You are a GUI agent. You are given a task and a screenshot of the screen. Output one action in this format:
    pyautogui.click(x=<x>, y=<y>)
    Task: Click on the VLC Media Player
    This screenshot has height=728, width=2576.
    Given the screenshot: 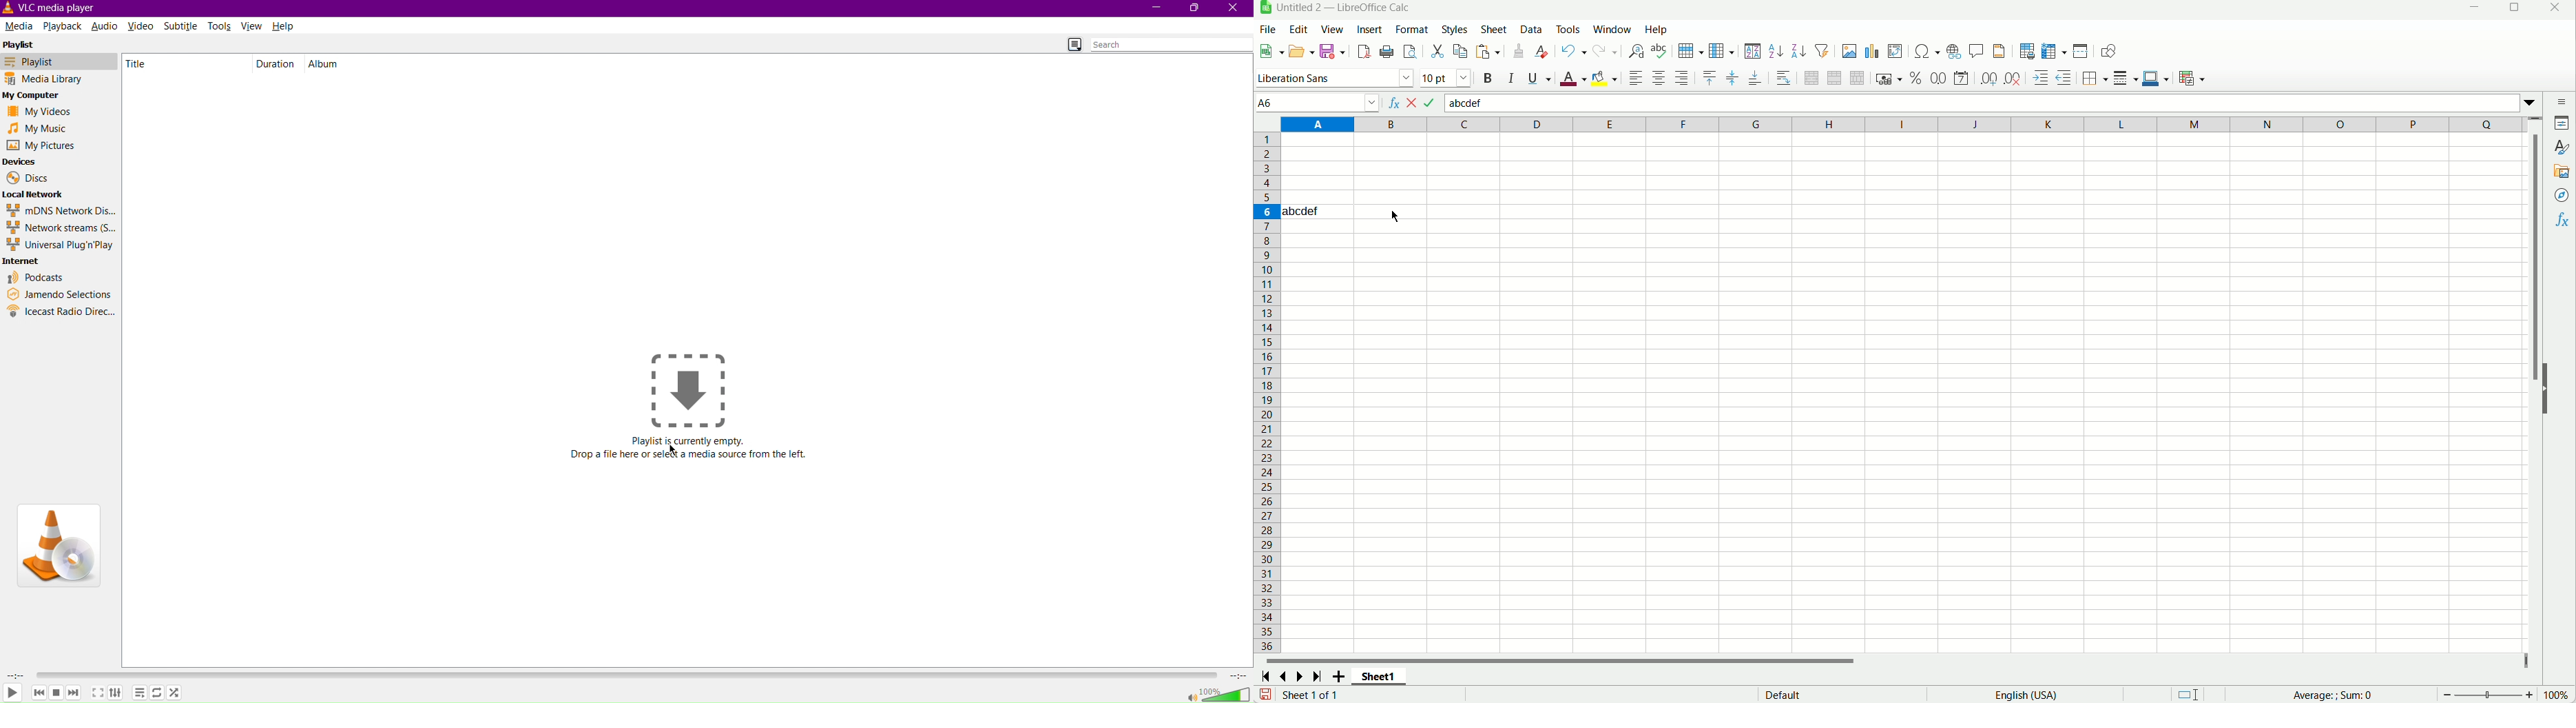 What is the action you would take?
    pyautogui.click(x=50, y=8)
    